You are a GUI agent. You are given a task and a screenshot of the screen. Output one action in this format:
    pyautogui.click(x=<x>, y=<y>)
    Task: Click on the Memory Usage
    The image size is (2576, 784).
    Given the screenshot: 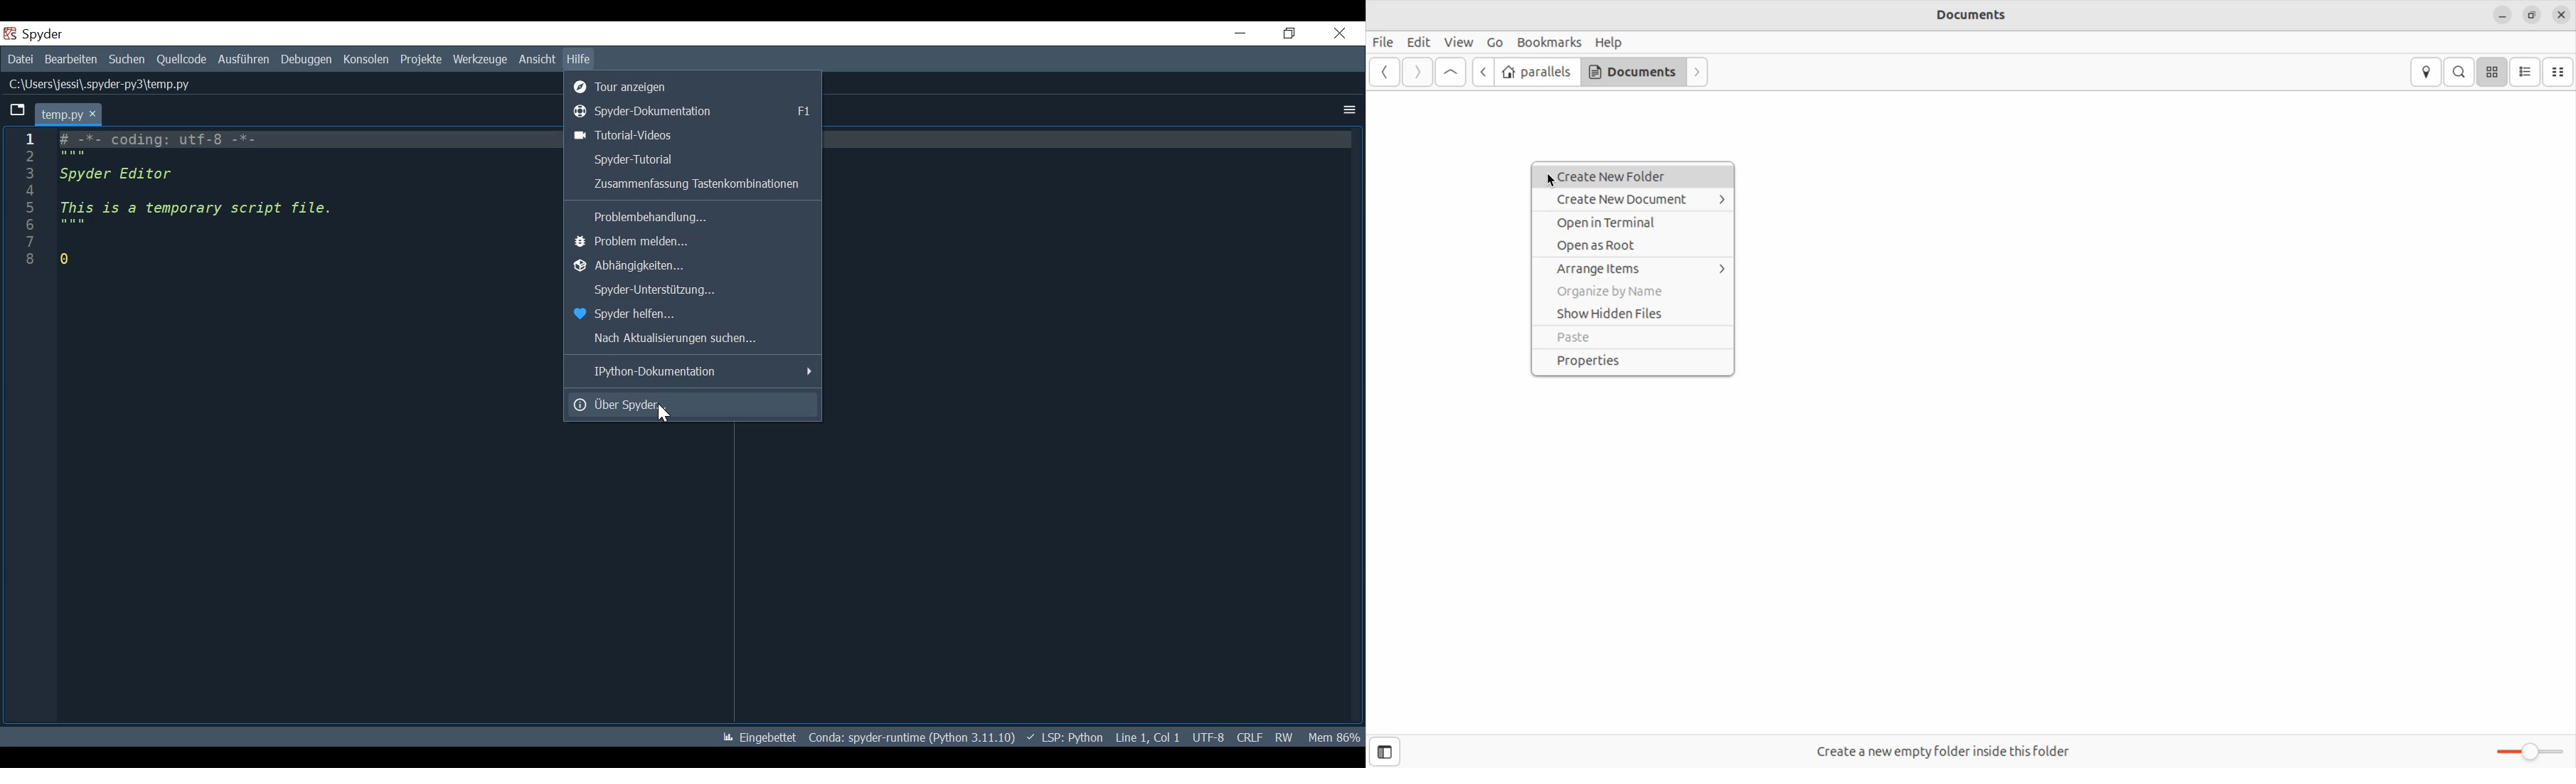 What is the action you would take?
    pyautogui.click(x=1335, y=737)
    